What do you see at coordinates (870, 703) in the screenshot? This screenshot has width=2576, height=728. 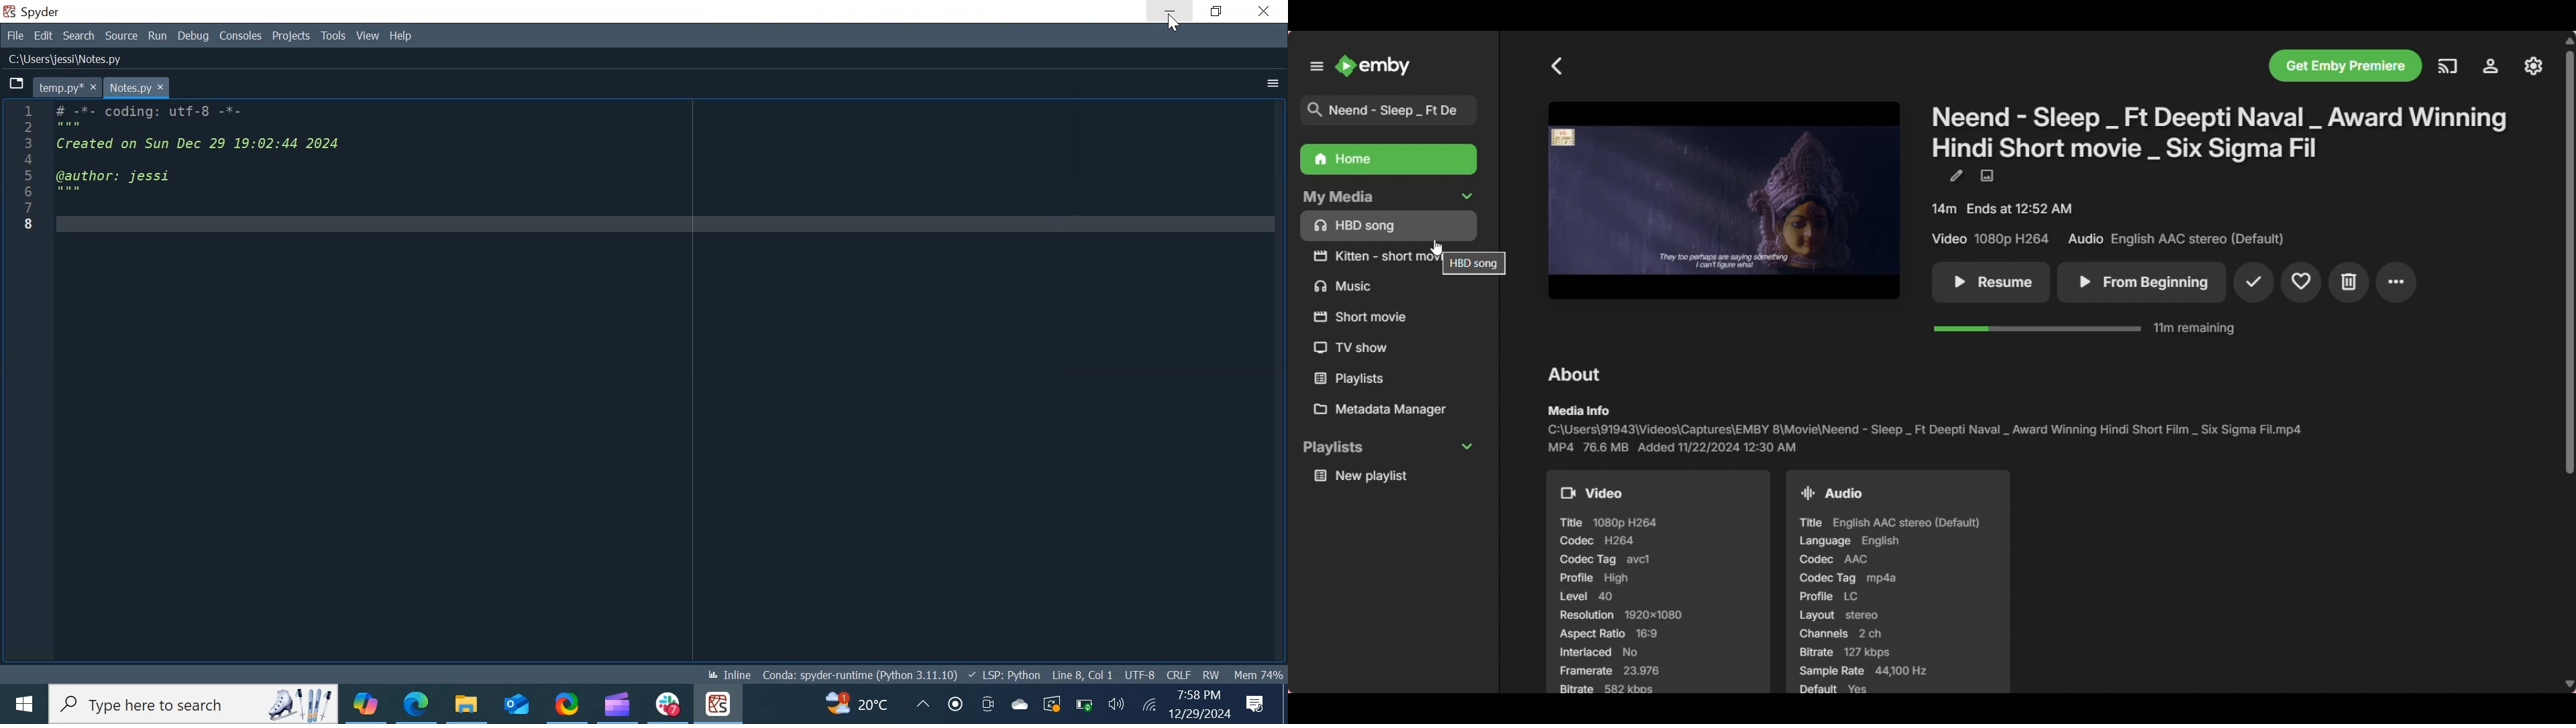 I see `Update` at bounding box center [870, 703].